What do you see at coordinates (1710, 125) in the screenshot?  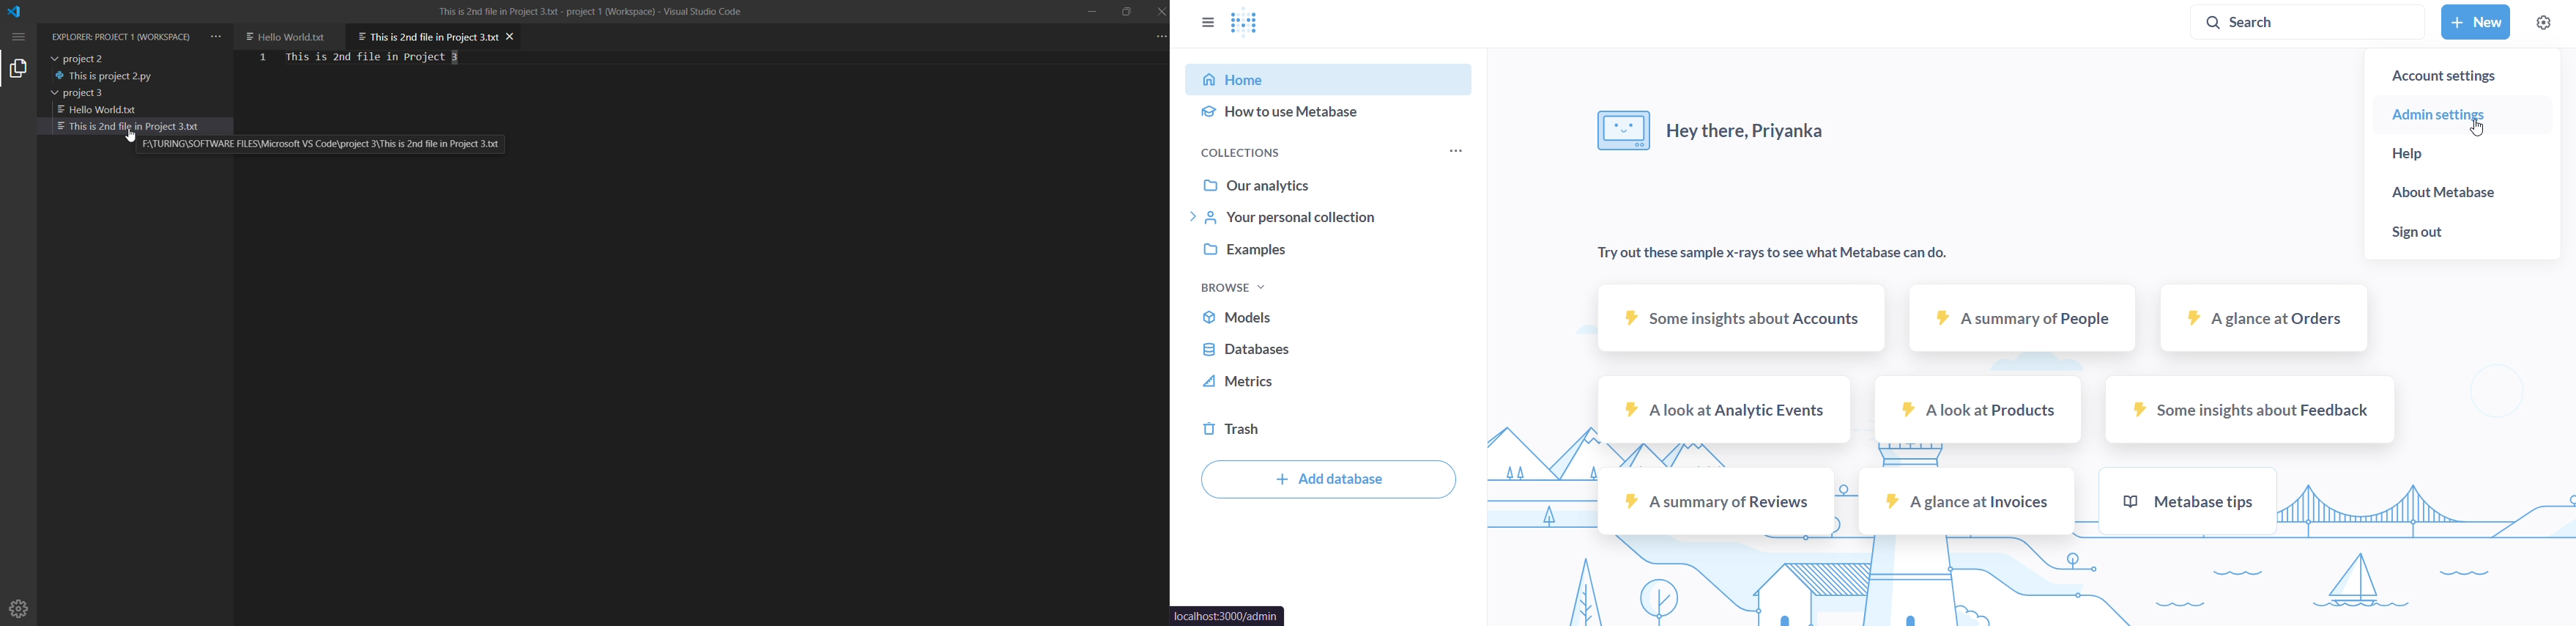 I see `hey there, priyanka` at bounding box center [1710, 125].